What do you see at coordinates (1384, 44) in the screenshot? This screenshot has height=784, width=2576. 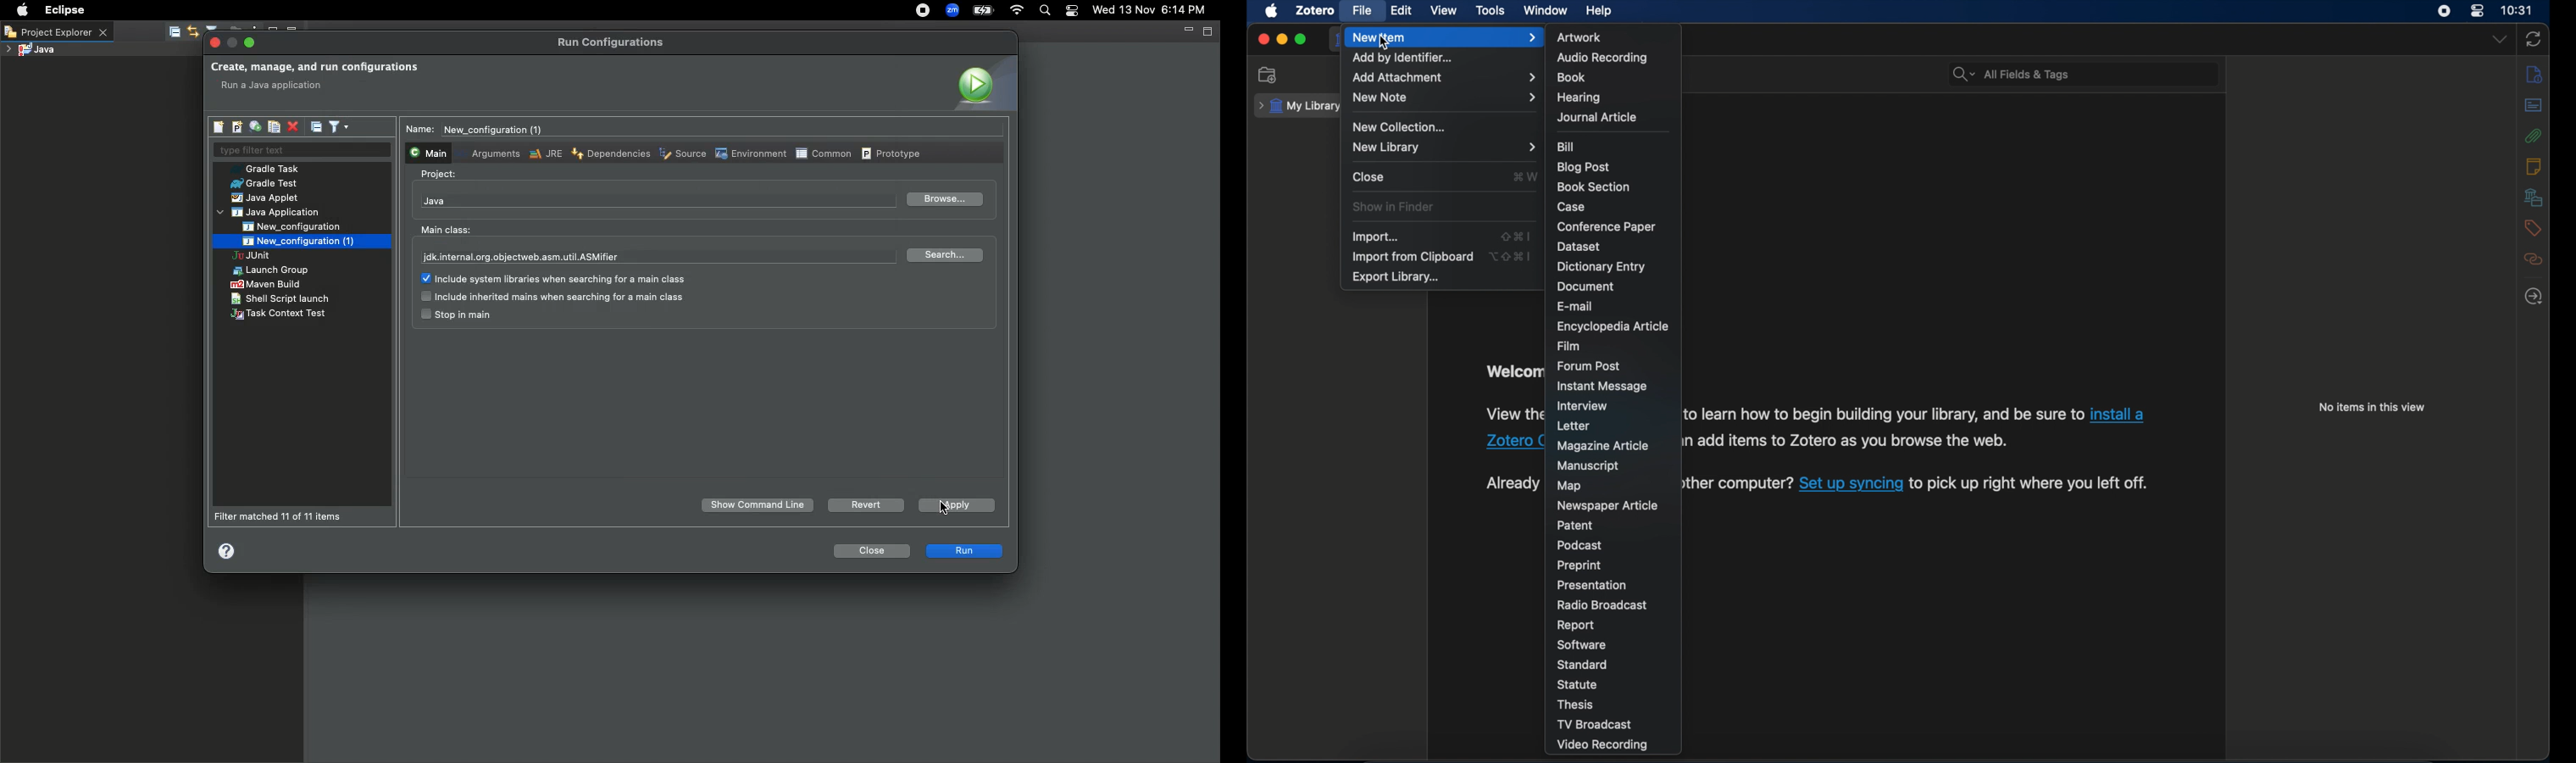 I see `cursor` at bounding box center [1384, 44].